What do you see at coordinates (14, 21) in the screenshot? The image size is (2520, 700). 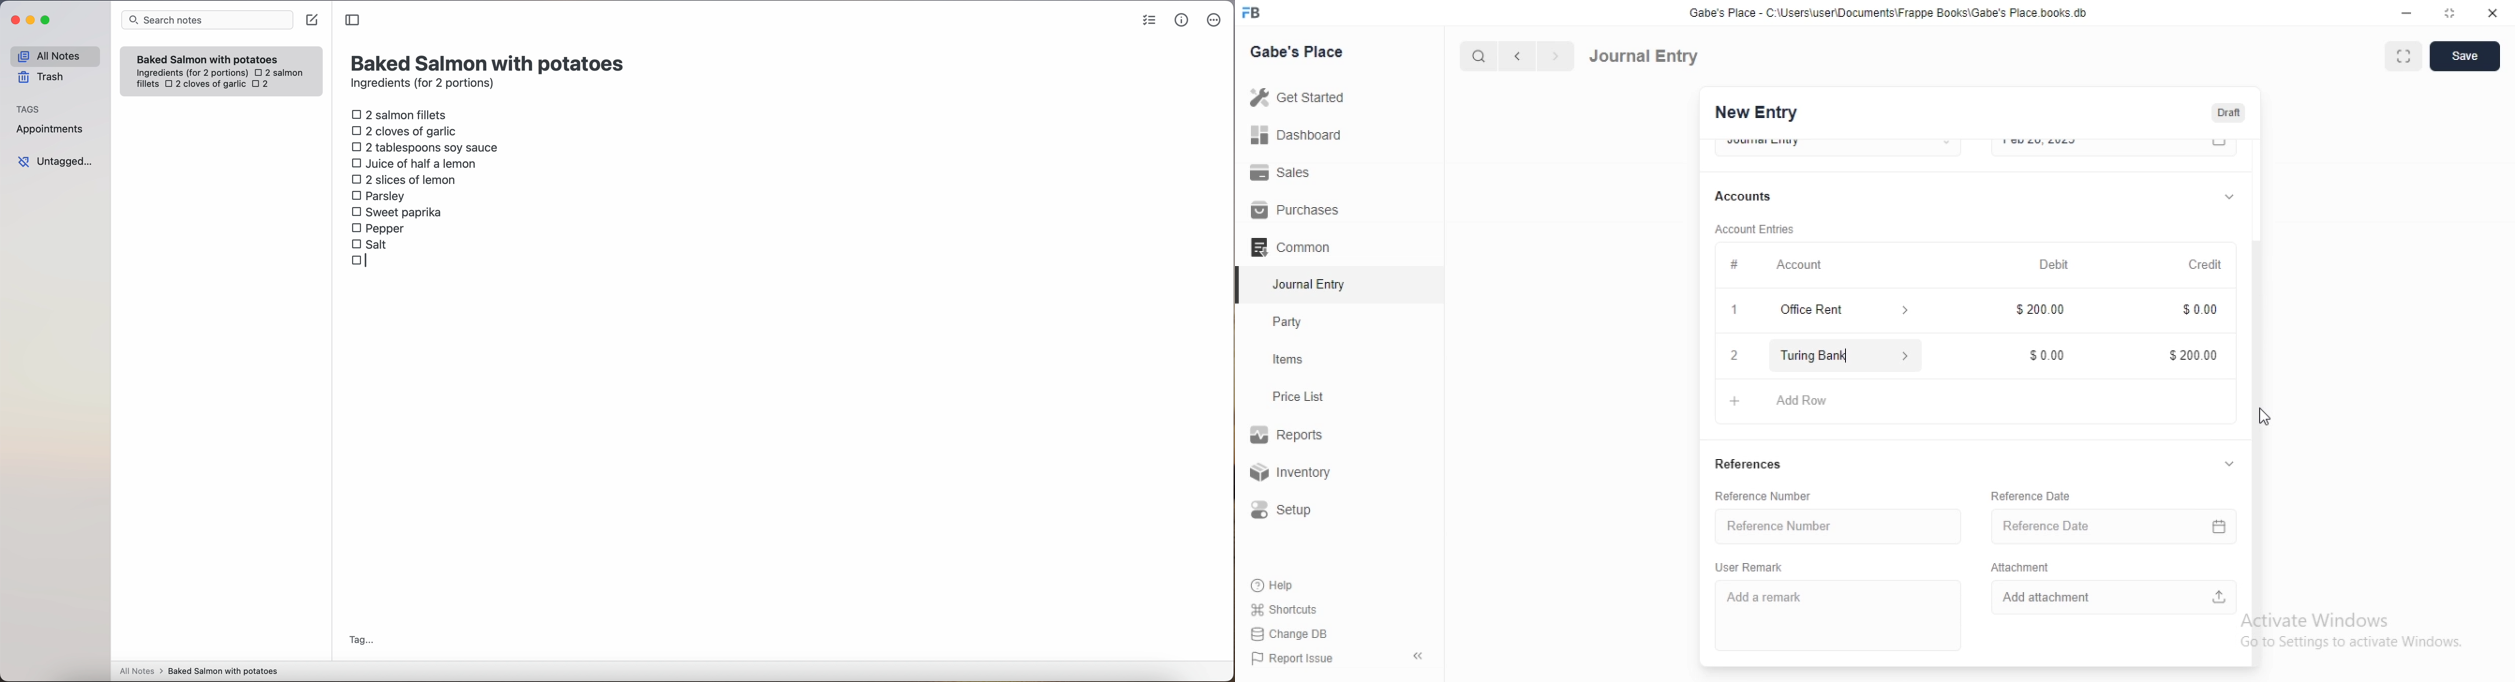 I see `close Simplenote` at bounding box center [14, 21].